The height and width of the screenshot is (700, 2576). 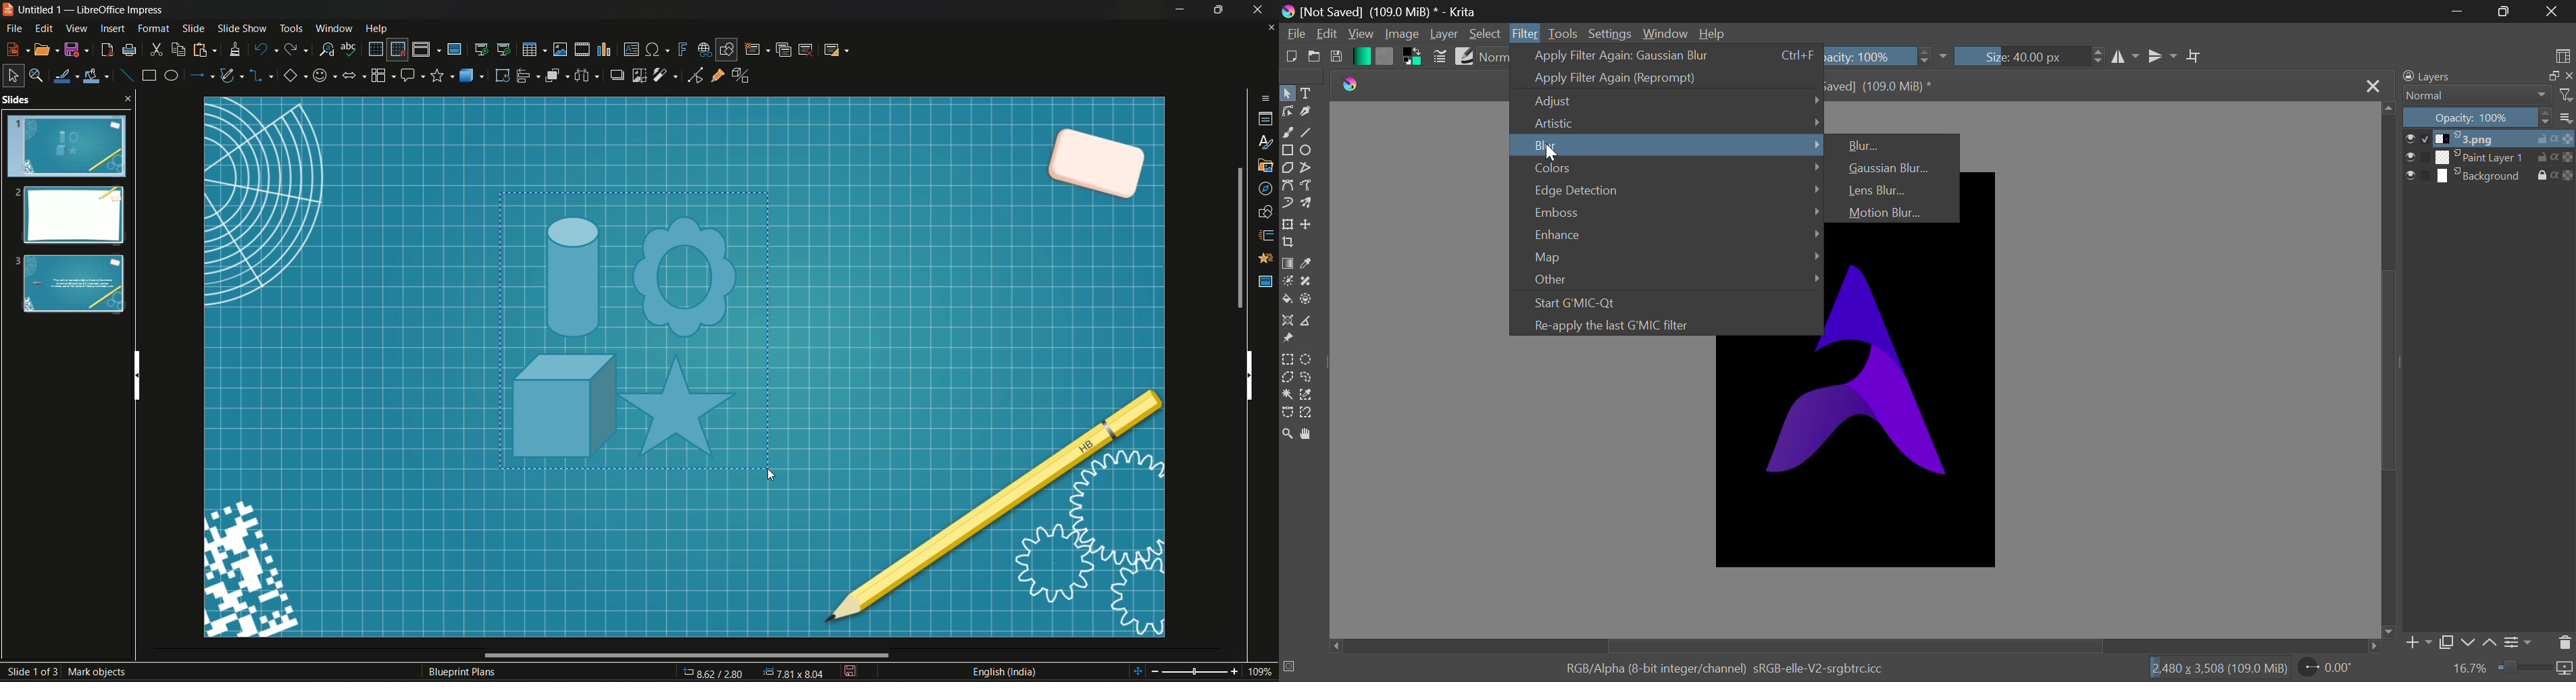 What do you see at coordinates (694, 77) in the screenshot?
I see `toggle point` at bounding box center [694, 77].